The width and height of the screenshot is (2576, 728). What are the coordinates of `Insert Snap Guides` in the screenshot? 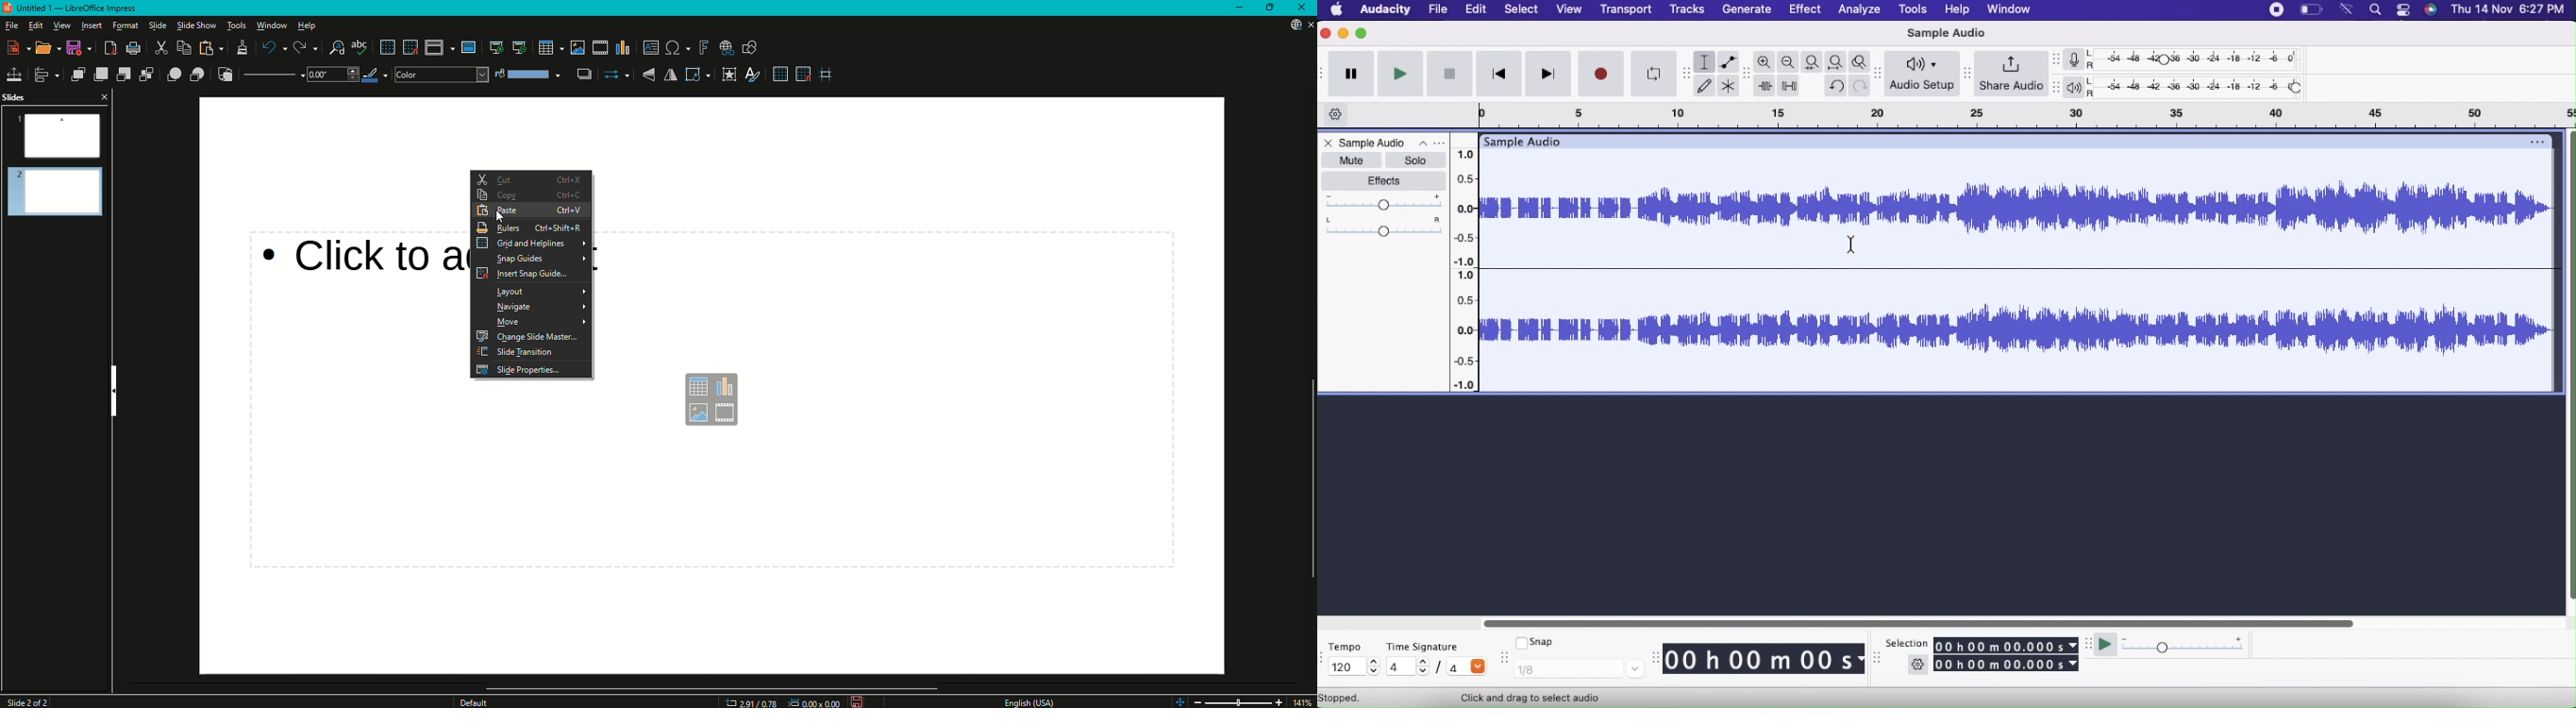 It's located at (530, 273).